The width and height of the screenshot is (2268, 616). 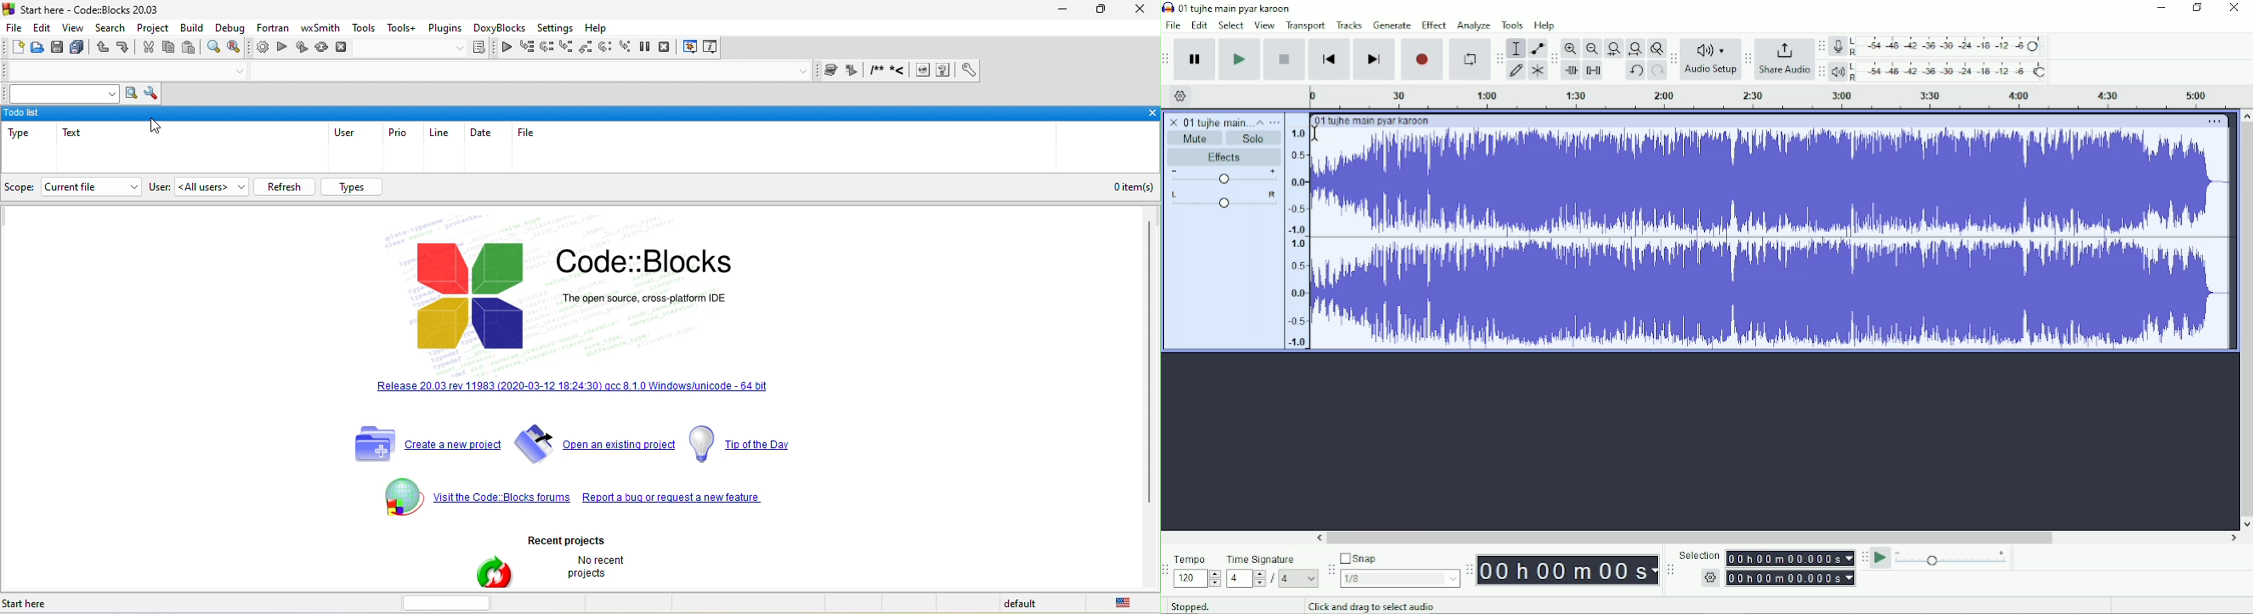 I want to click on Audacity play-at-speed toolbar, so click(x=1864, y=557).